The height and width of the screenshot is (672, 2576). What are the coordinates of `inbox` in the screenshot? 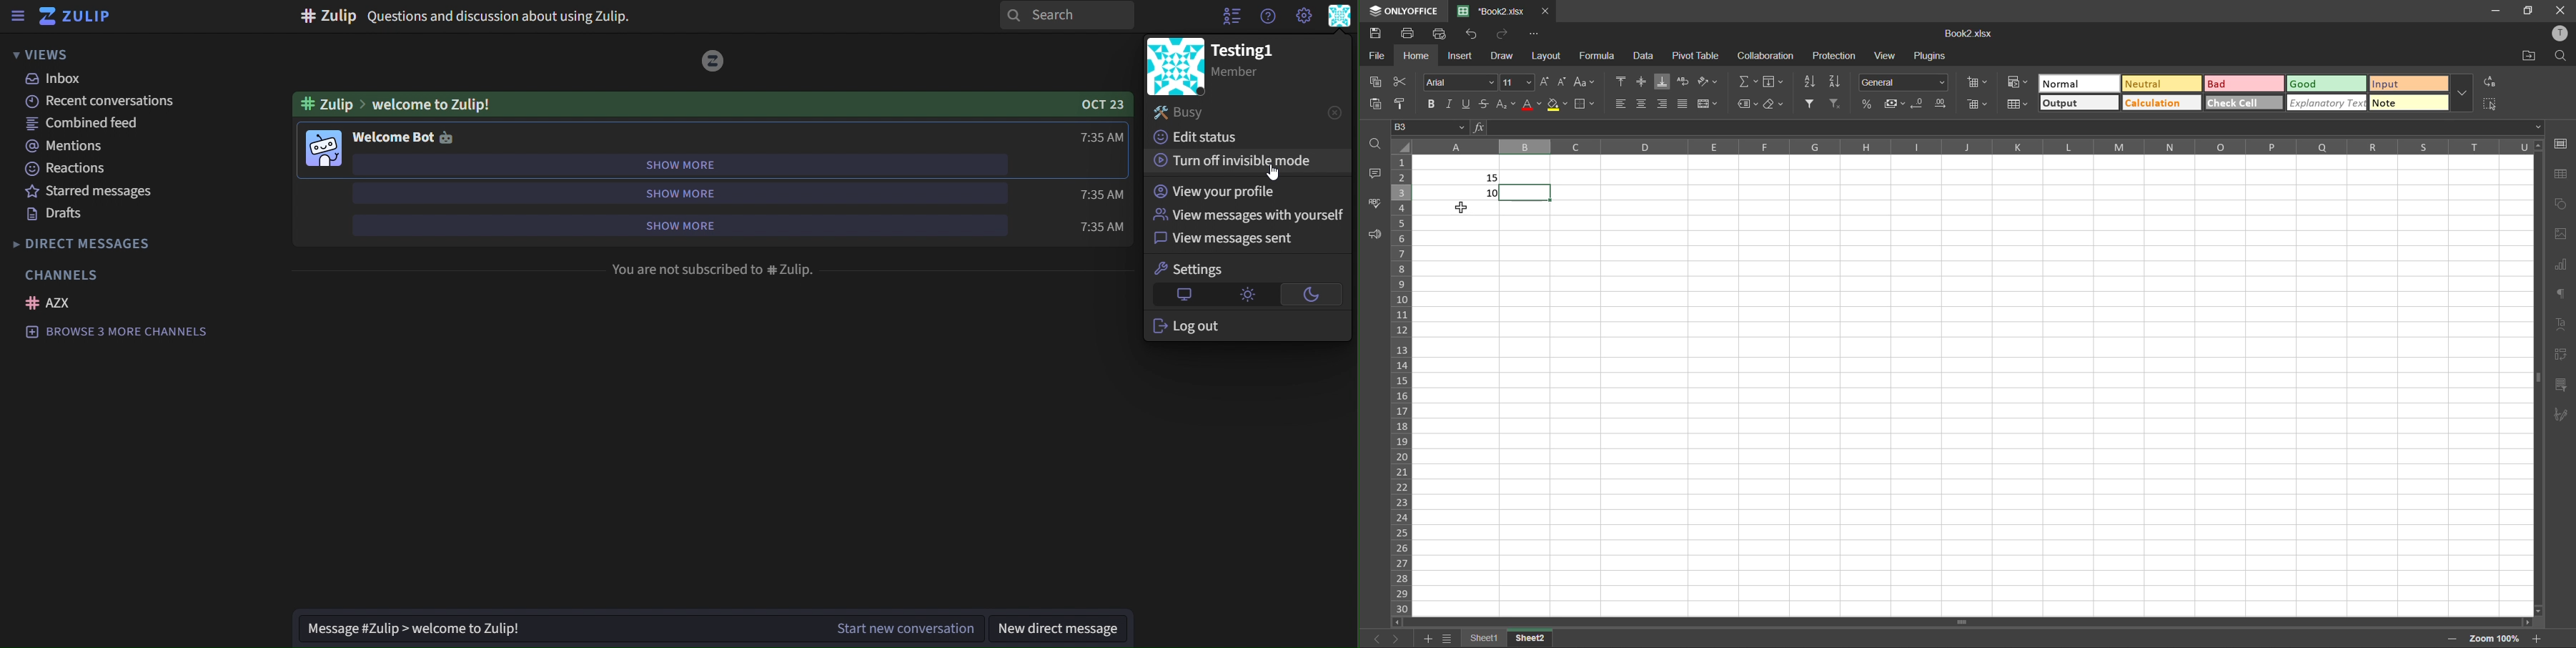 It's located at (57, 80).